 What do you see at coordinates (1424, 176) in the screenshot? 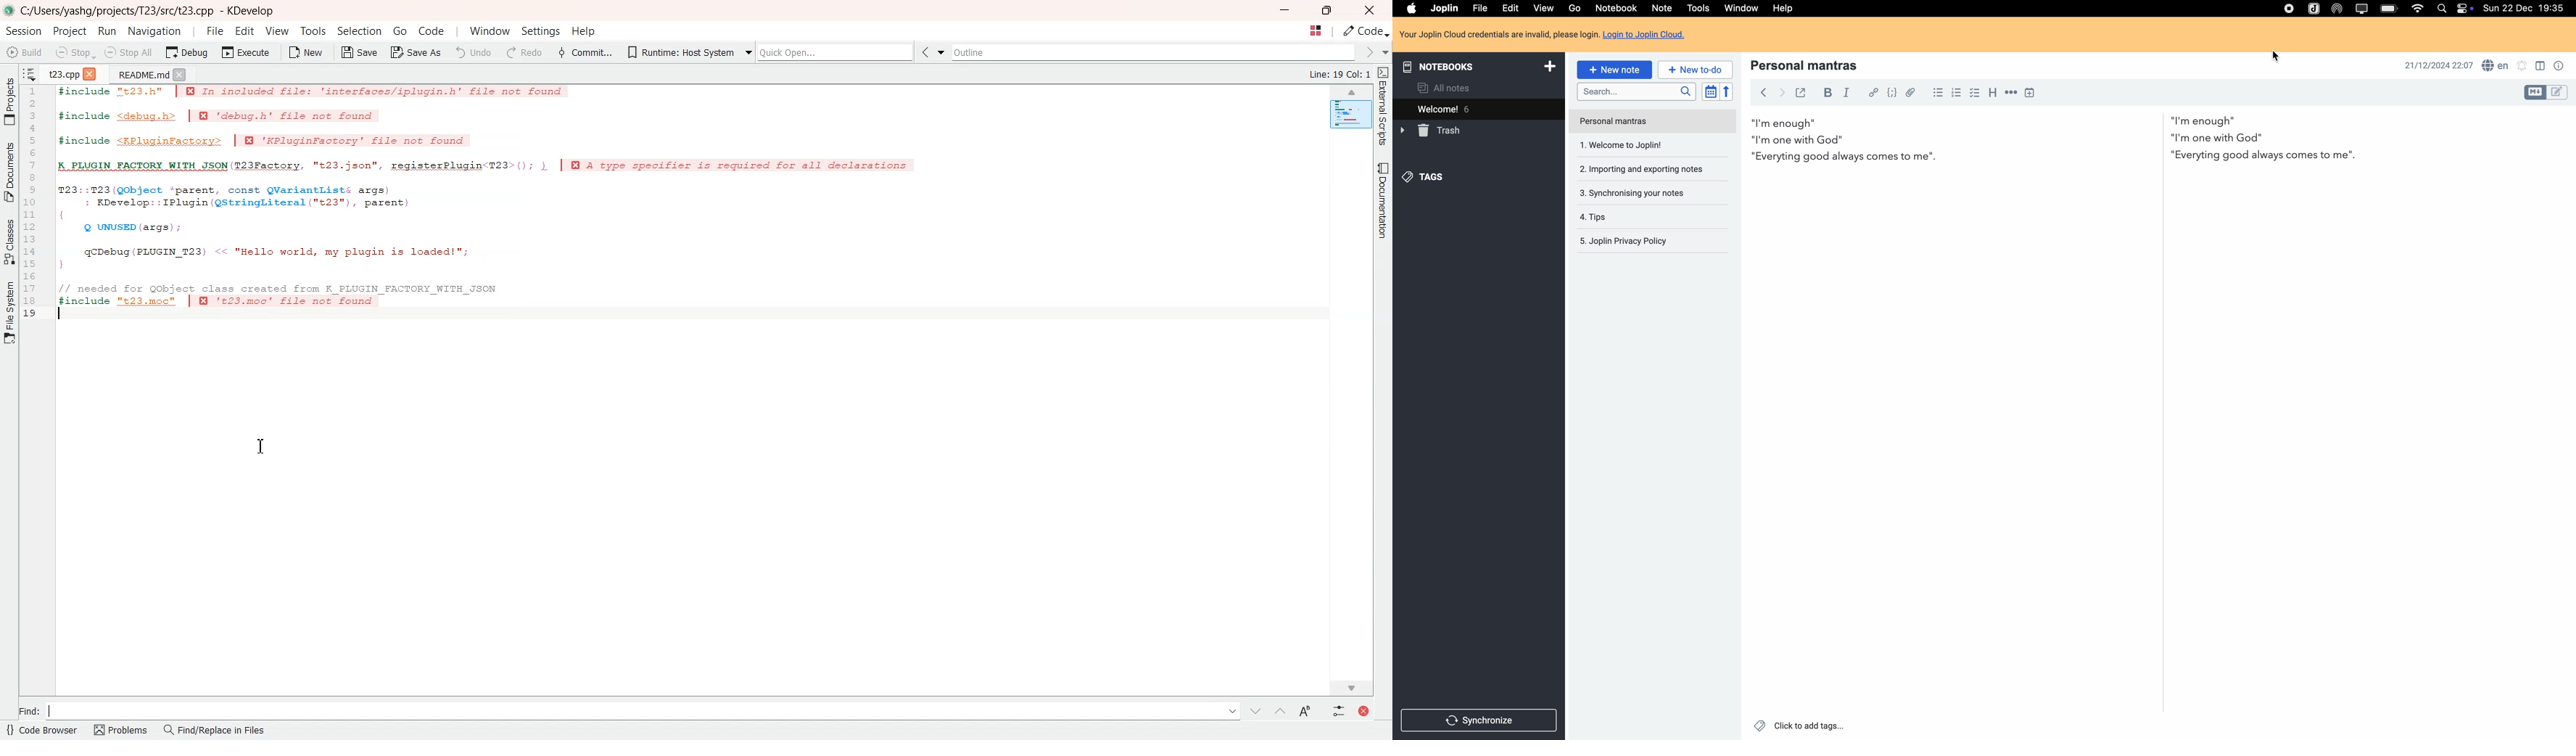
I see `tags` at bounding box center [1424, 176].